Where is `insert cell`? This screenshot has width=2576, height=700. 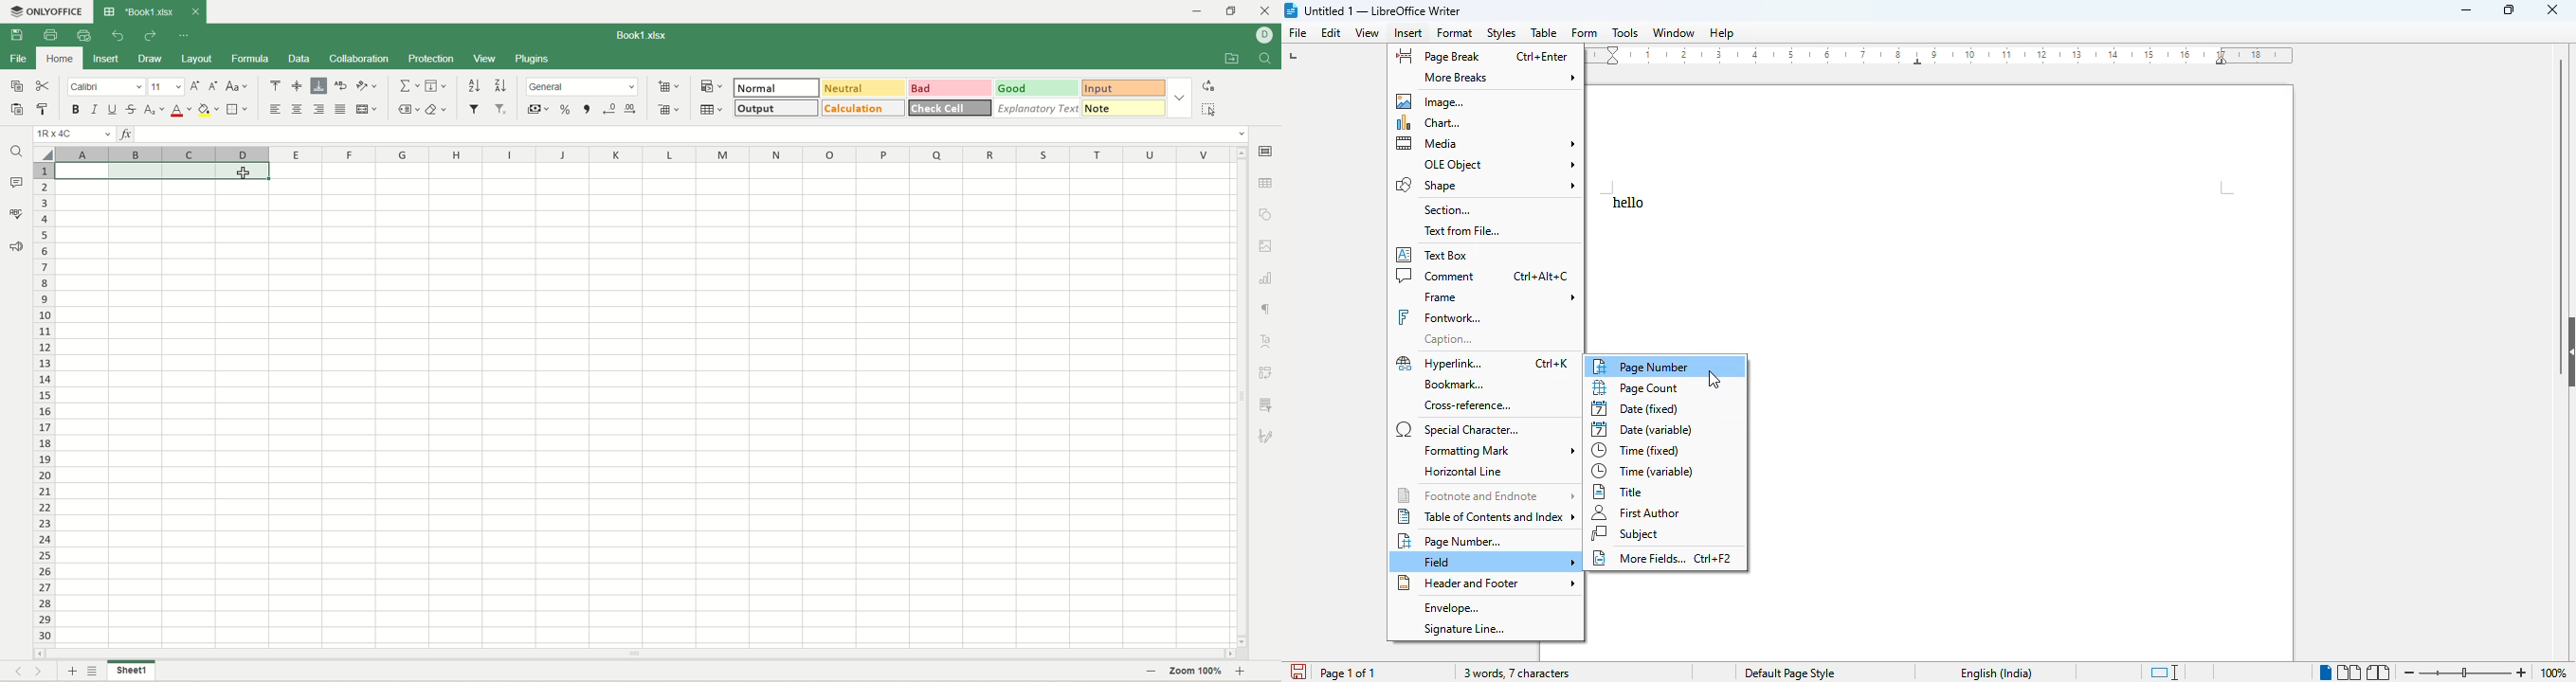
insert cell is located at coordinates (669, 87).